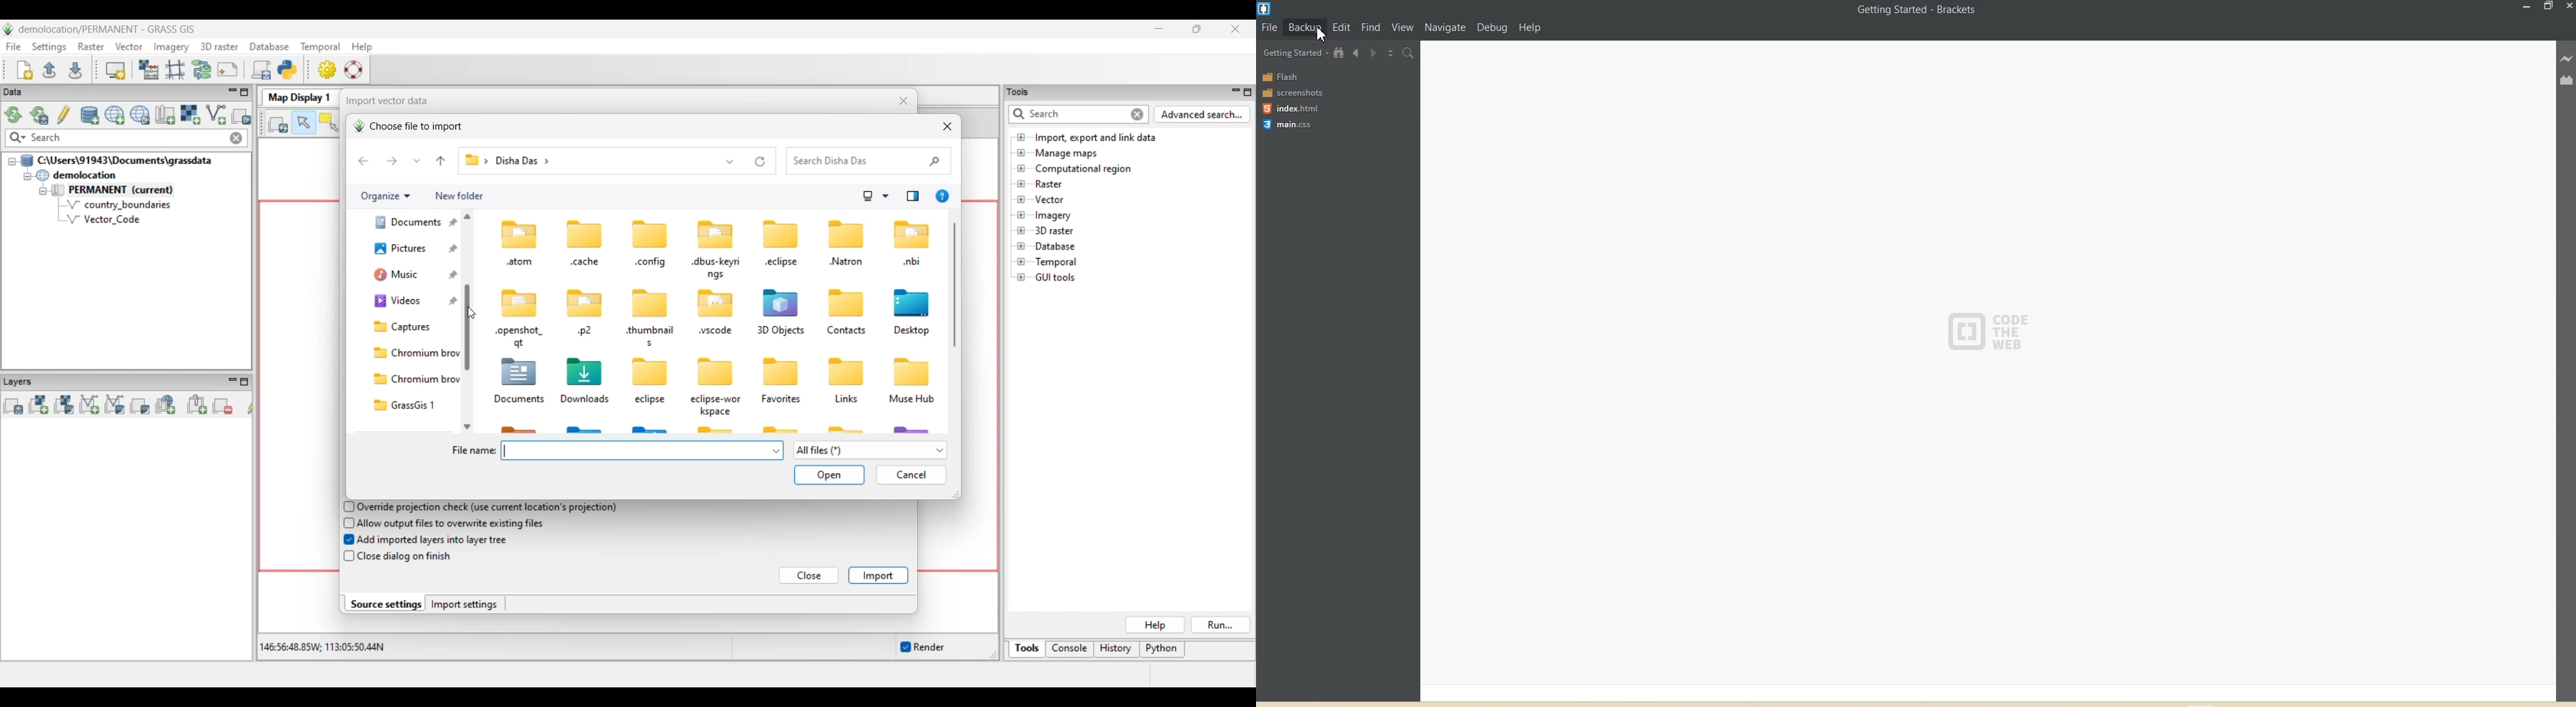 This screenshot has width=2576, height=728. I want to click on Getting Started, so click(1295, 53).